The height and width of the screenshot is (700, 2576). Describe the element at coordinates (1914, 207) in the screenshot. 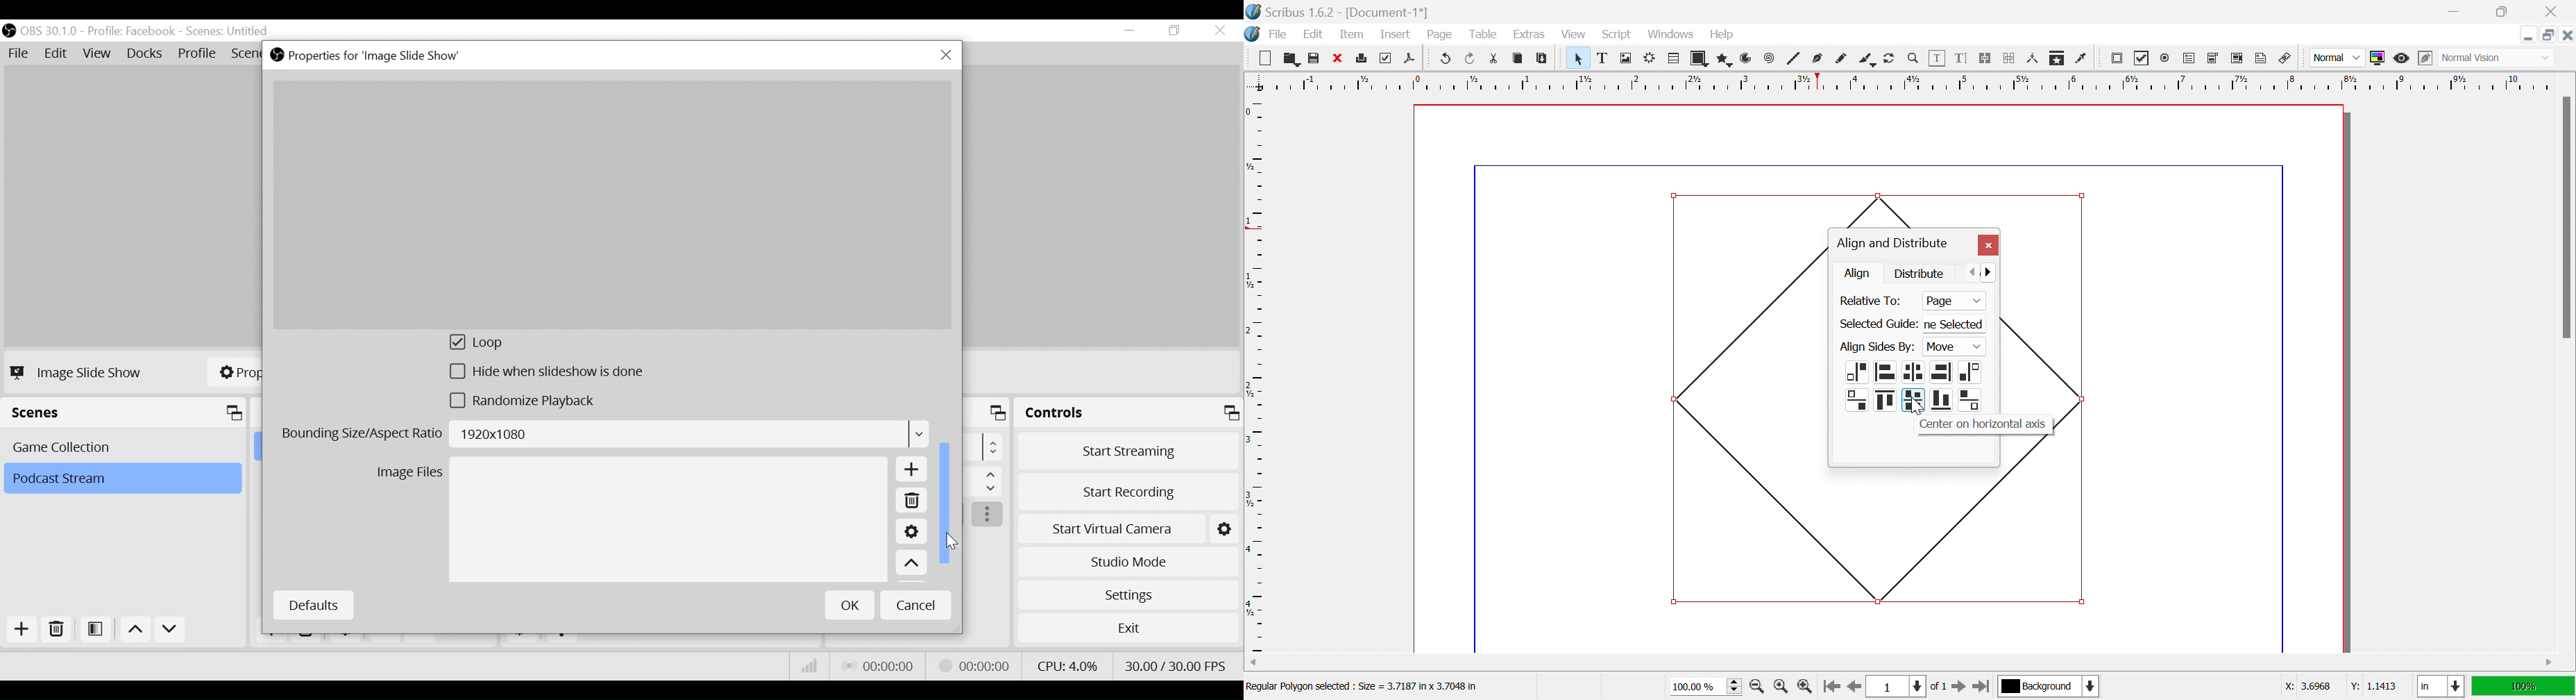

I see `shape` at that location.